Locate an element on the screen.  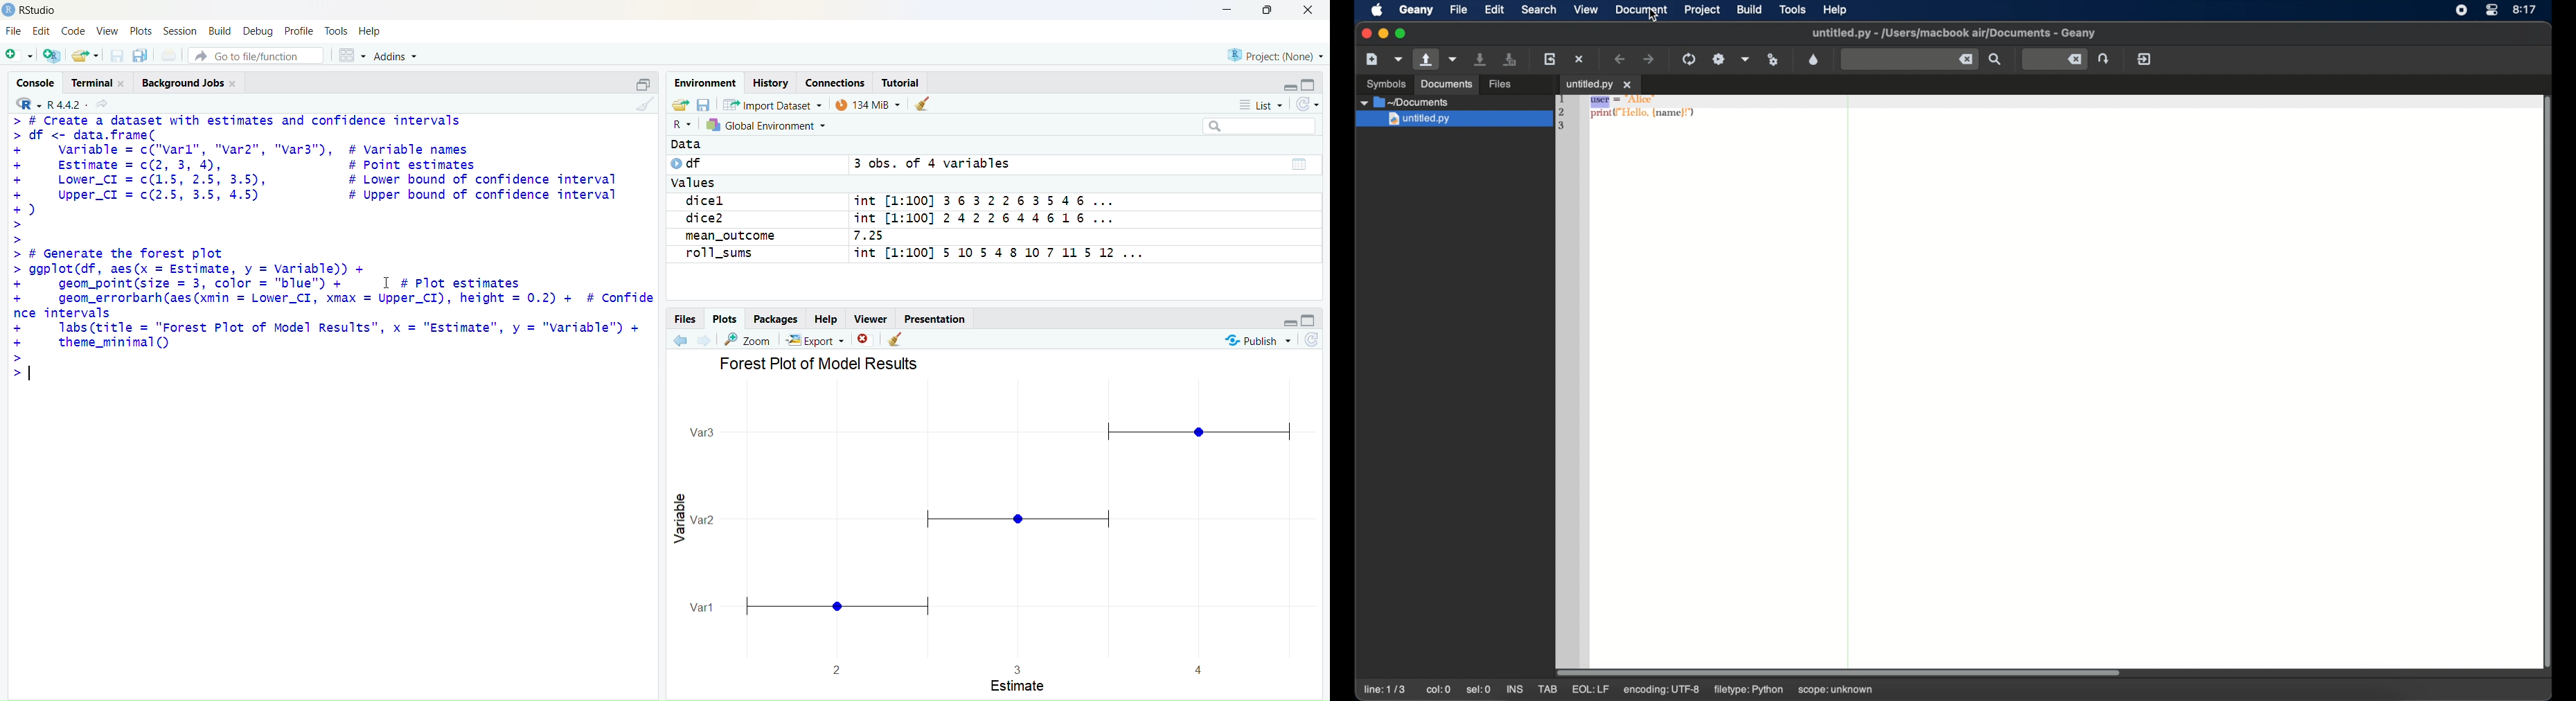
refresh is located at coordinates (1308, 104).